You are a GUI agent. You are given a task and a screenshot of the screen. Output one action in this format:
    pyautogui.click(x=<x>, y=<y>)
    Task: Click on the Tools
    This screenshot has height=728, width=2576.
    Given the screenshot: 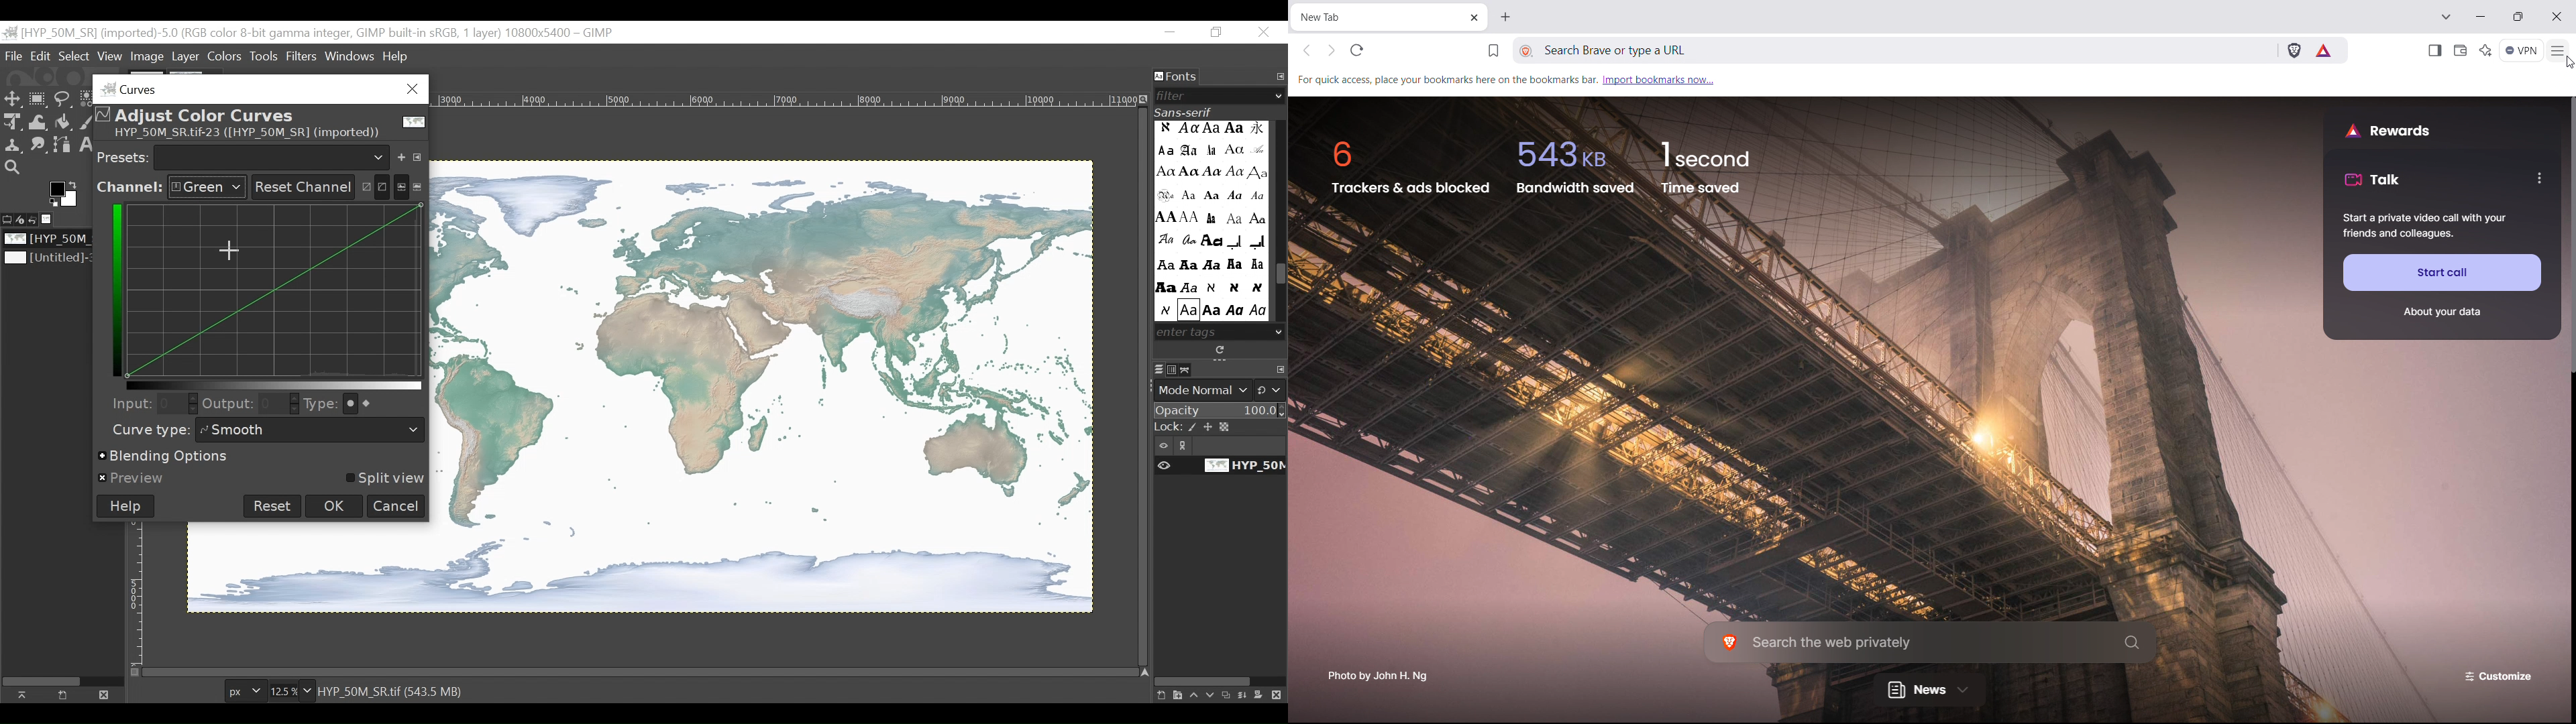 What is the action you would take?
    pyautogui.click(x=267, y=56)
    